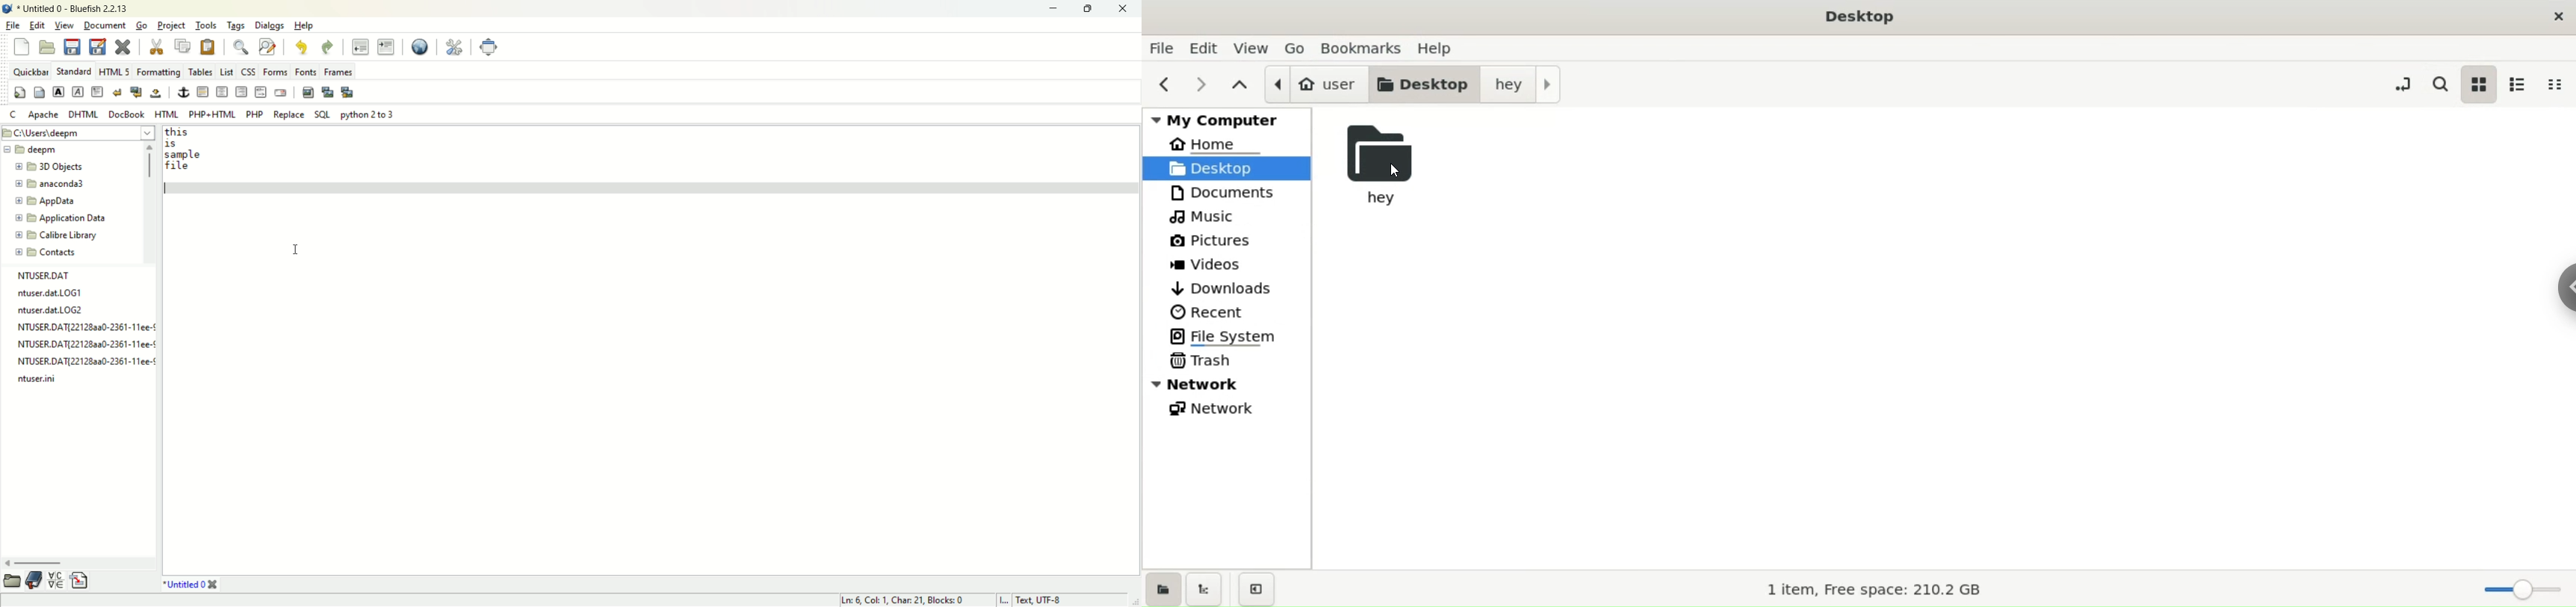 This screenshot has width=2576, height=616. I want to click on NTUSER.DAT{221282a0-2361-11ee-¢, so click(84, 362).